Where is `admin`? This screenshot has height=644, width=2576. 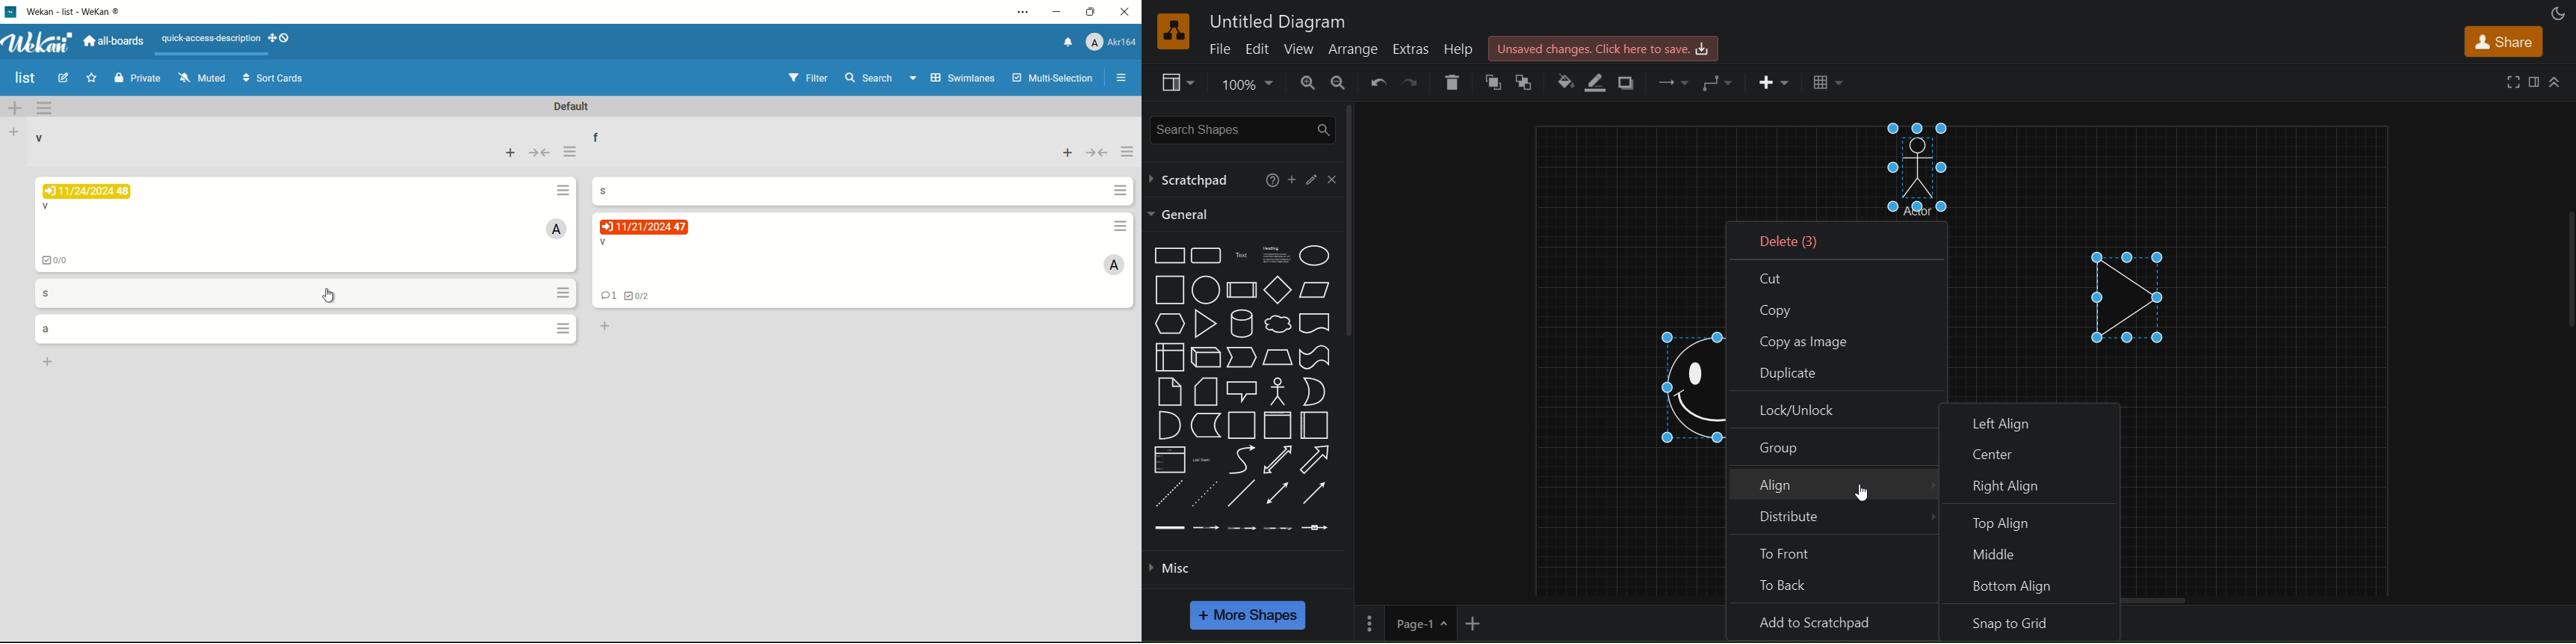 admin is located at coordinates (1114, 266).